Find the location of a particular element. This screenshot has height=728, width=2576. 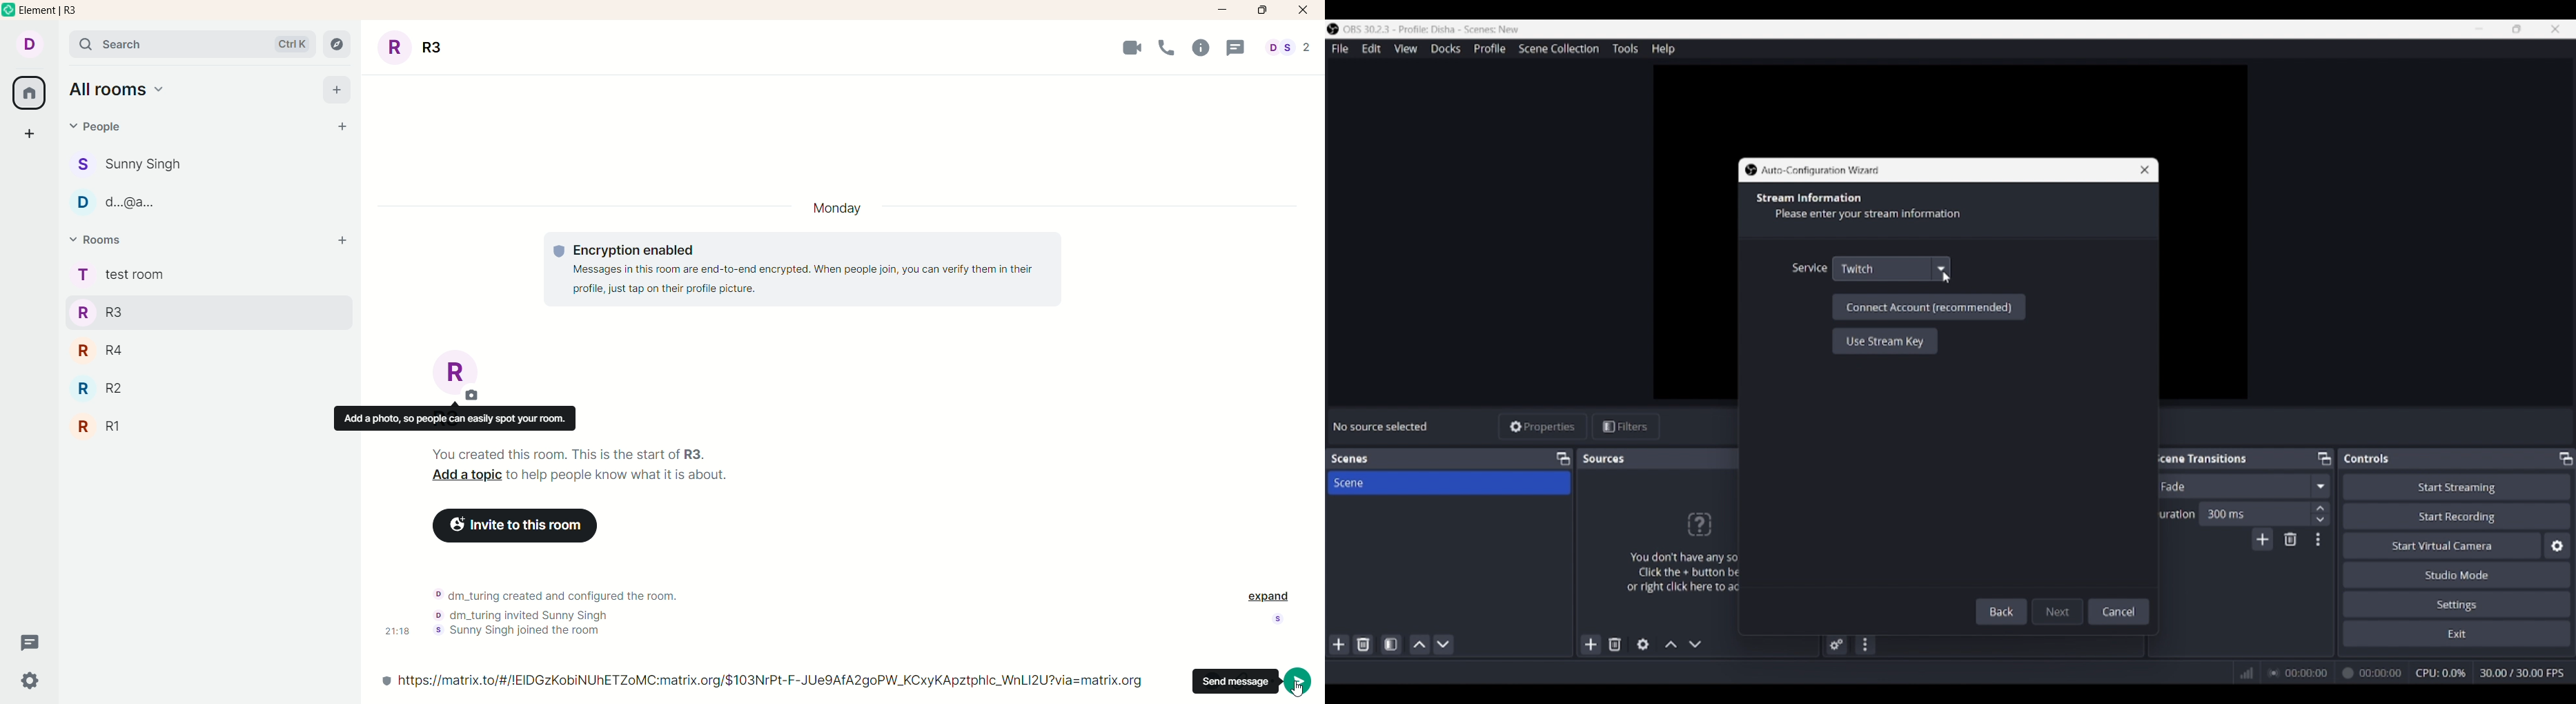

Minimize is located at coordinates (2479, 29).